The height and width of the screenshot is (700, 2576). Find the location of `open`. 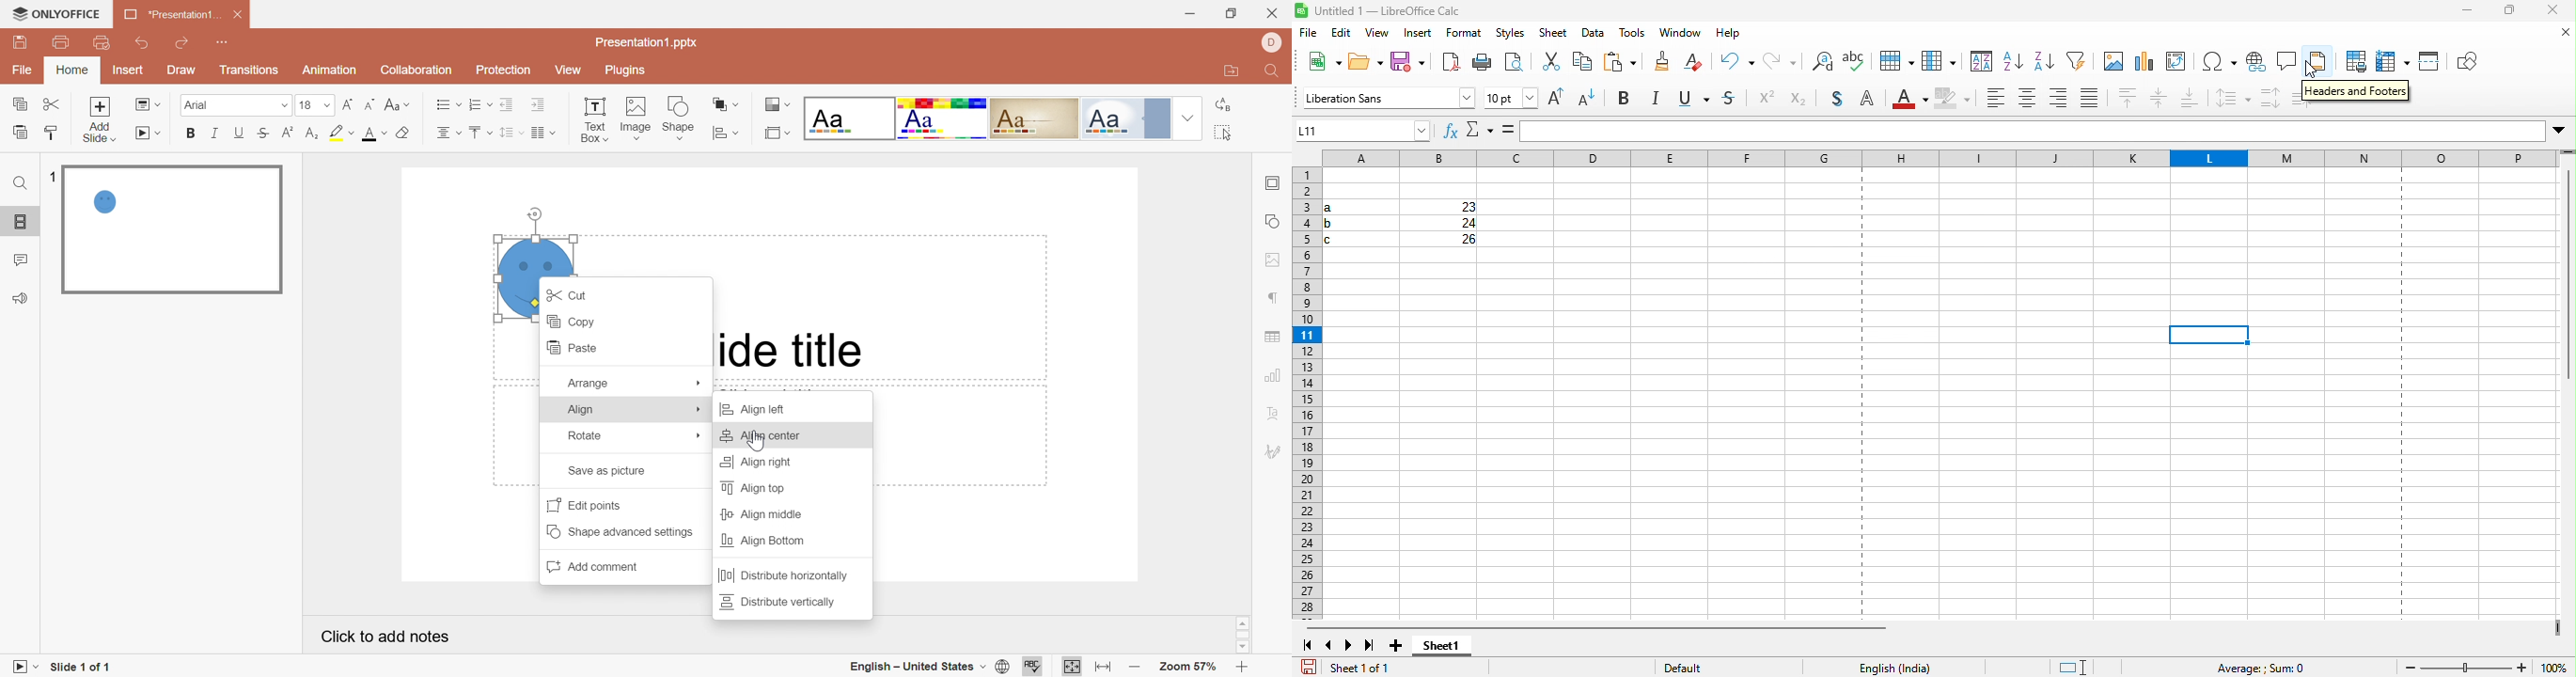

open is located at coordinates (1365, 63).